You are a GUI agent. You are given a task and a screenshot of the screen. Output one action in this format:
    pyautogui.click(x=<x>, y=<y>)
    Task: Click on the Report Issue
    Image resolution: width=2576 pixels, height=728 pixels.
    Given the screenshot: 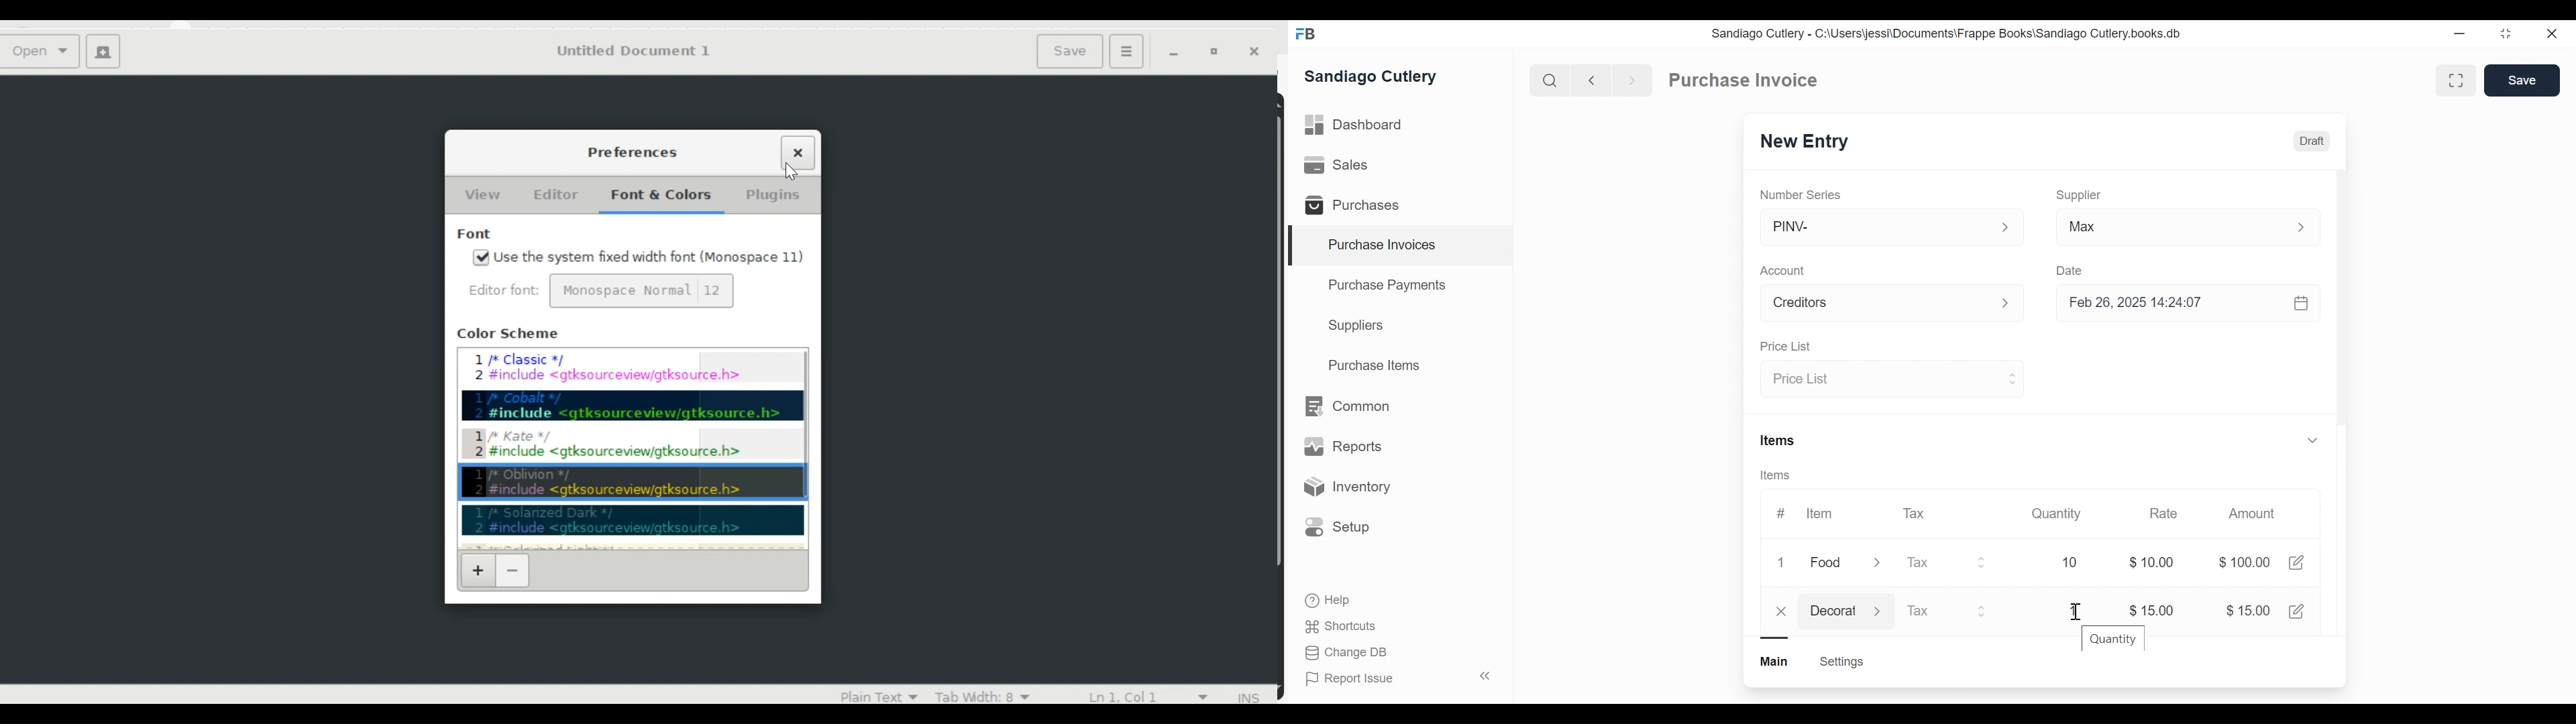 What is the action you would take?
    pyautogui.click(x=1397, y=678)
    